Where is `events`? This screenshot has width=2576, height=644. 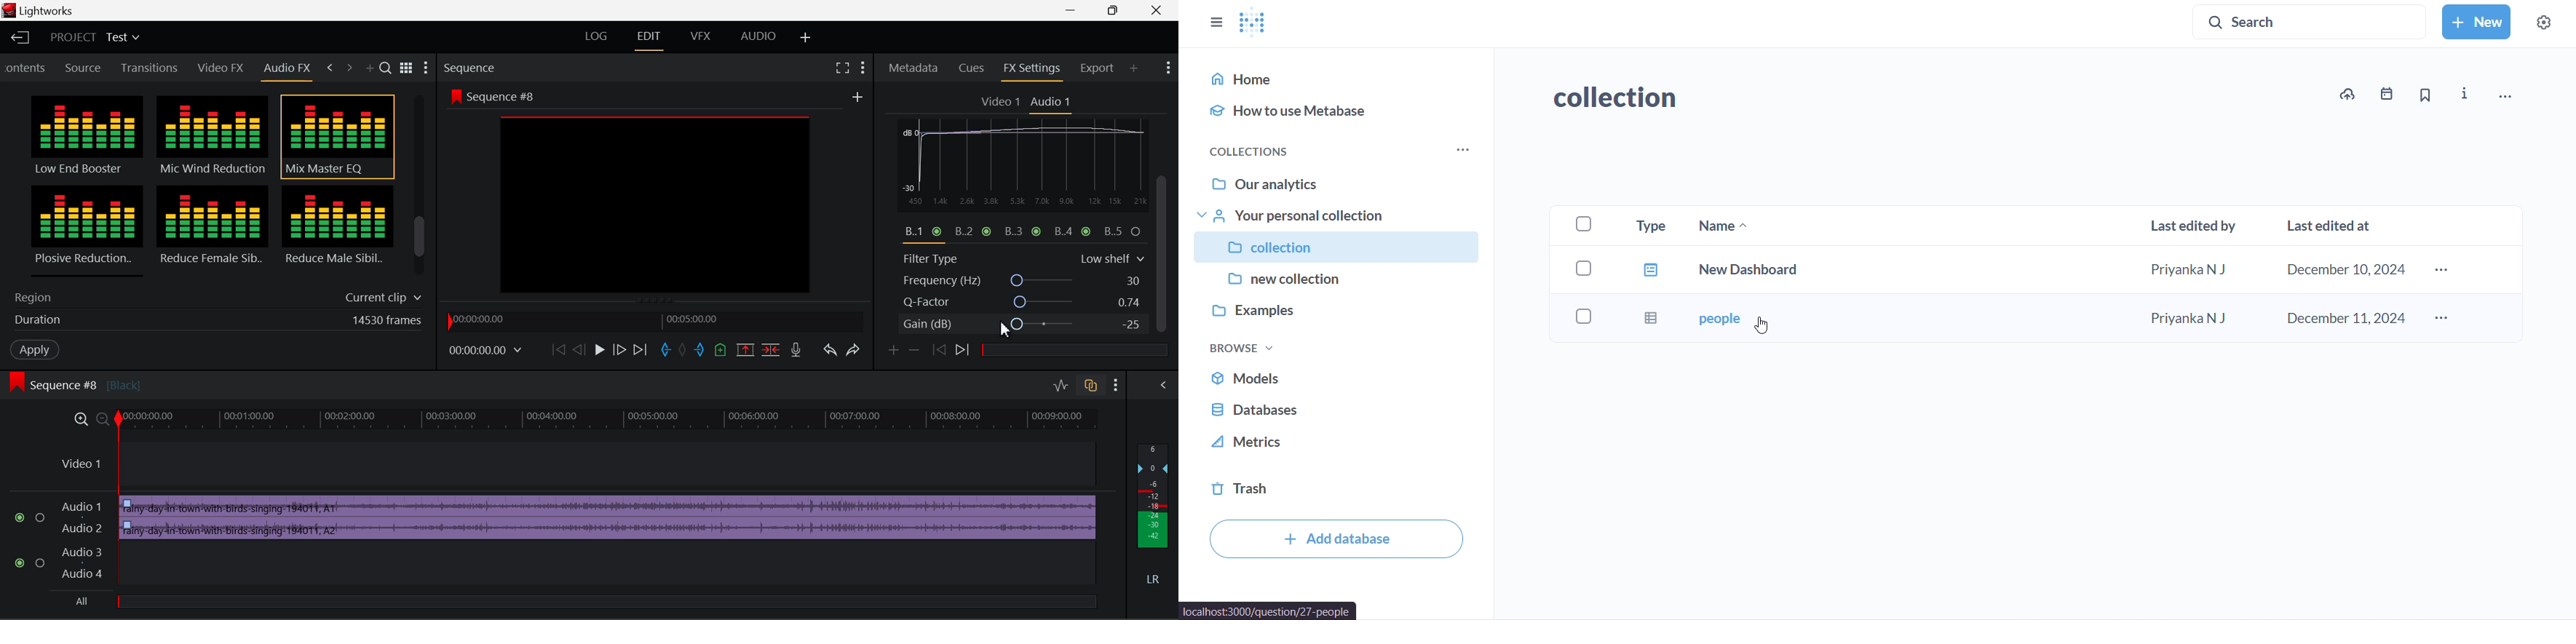
events is located at coordinates (2385, 95).